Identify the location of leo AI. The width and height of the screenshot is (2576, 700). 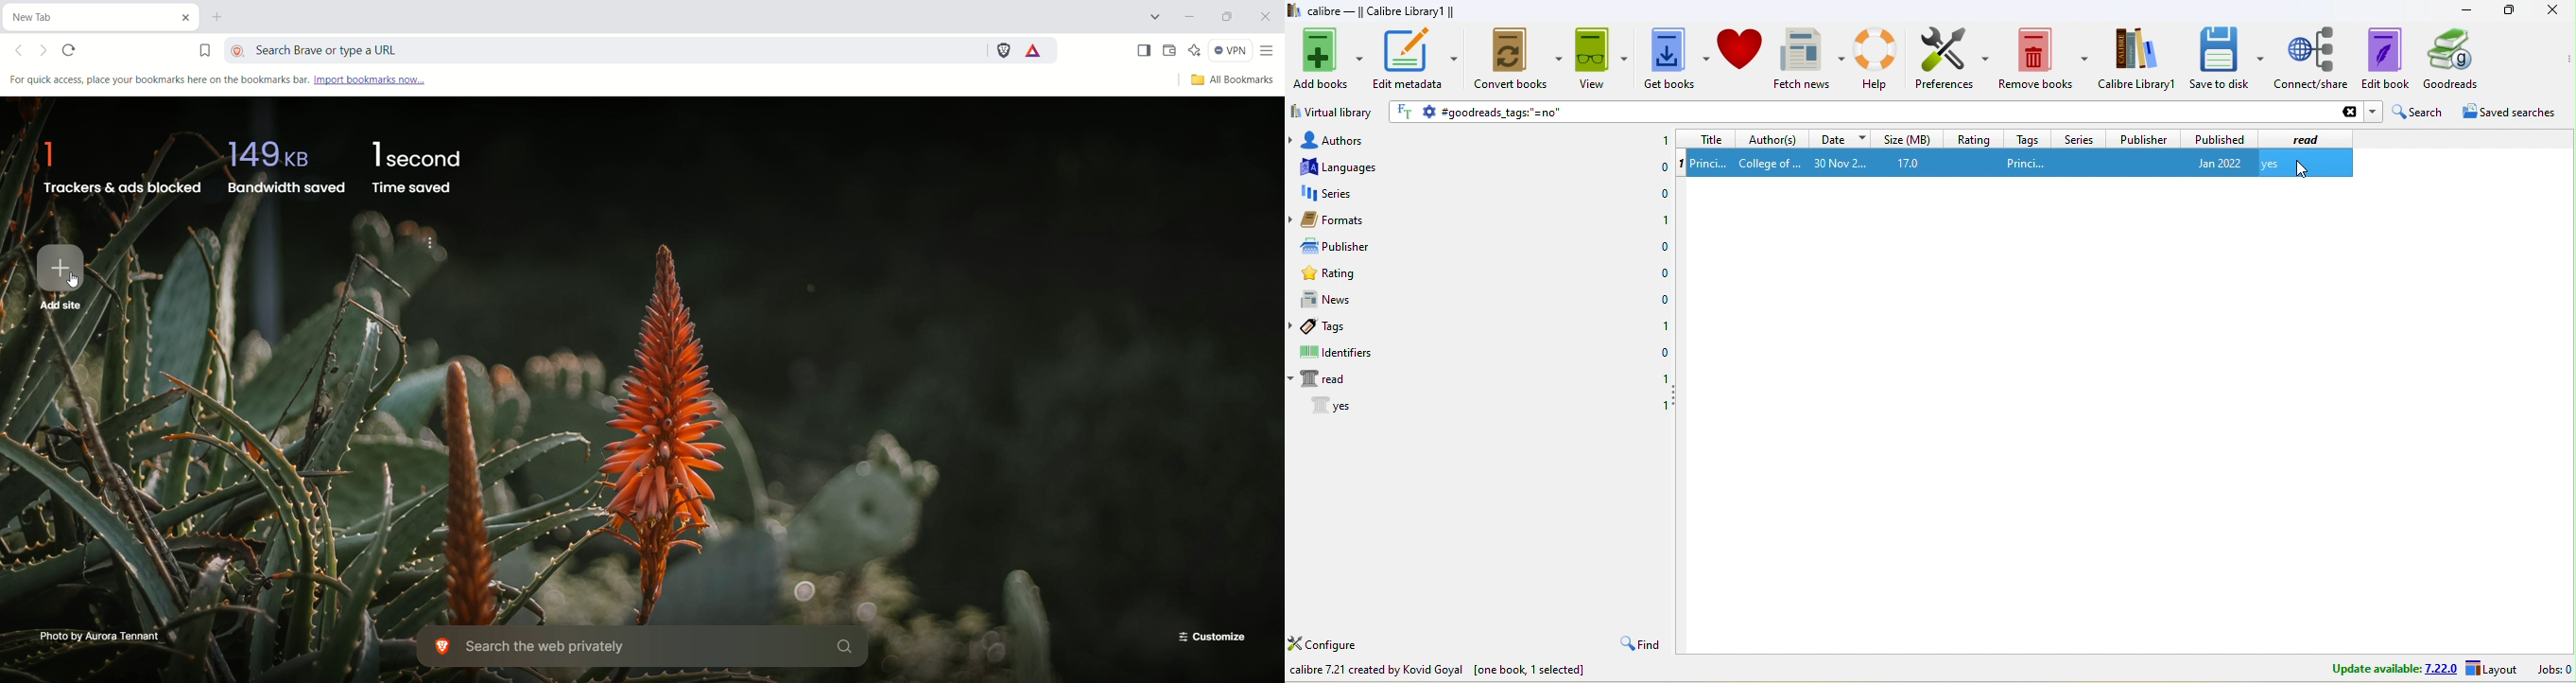
(1195, 50).